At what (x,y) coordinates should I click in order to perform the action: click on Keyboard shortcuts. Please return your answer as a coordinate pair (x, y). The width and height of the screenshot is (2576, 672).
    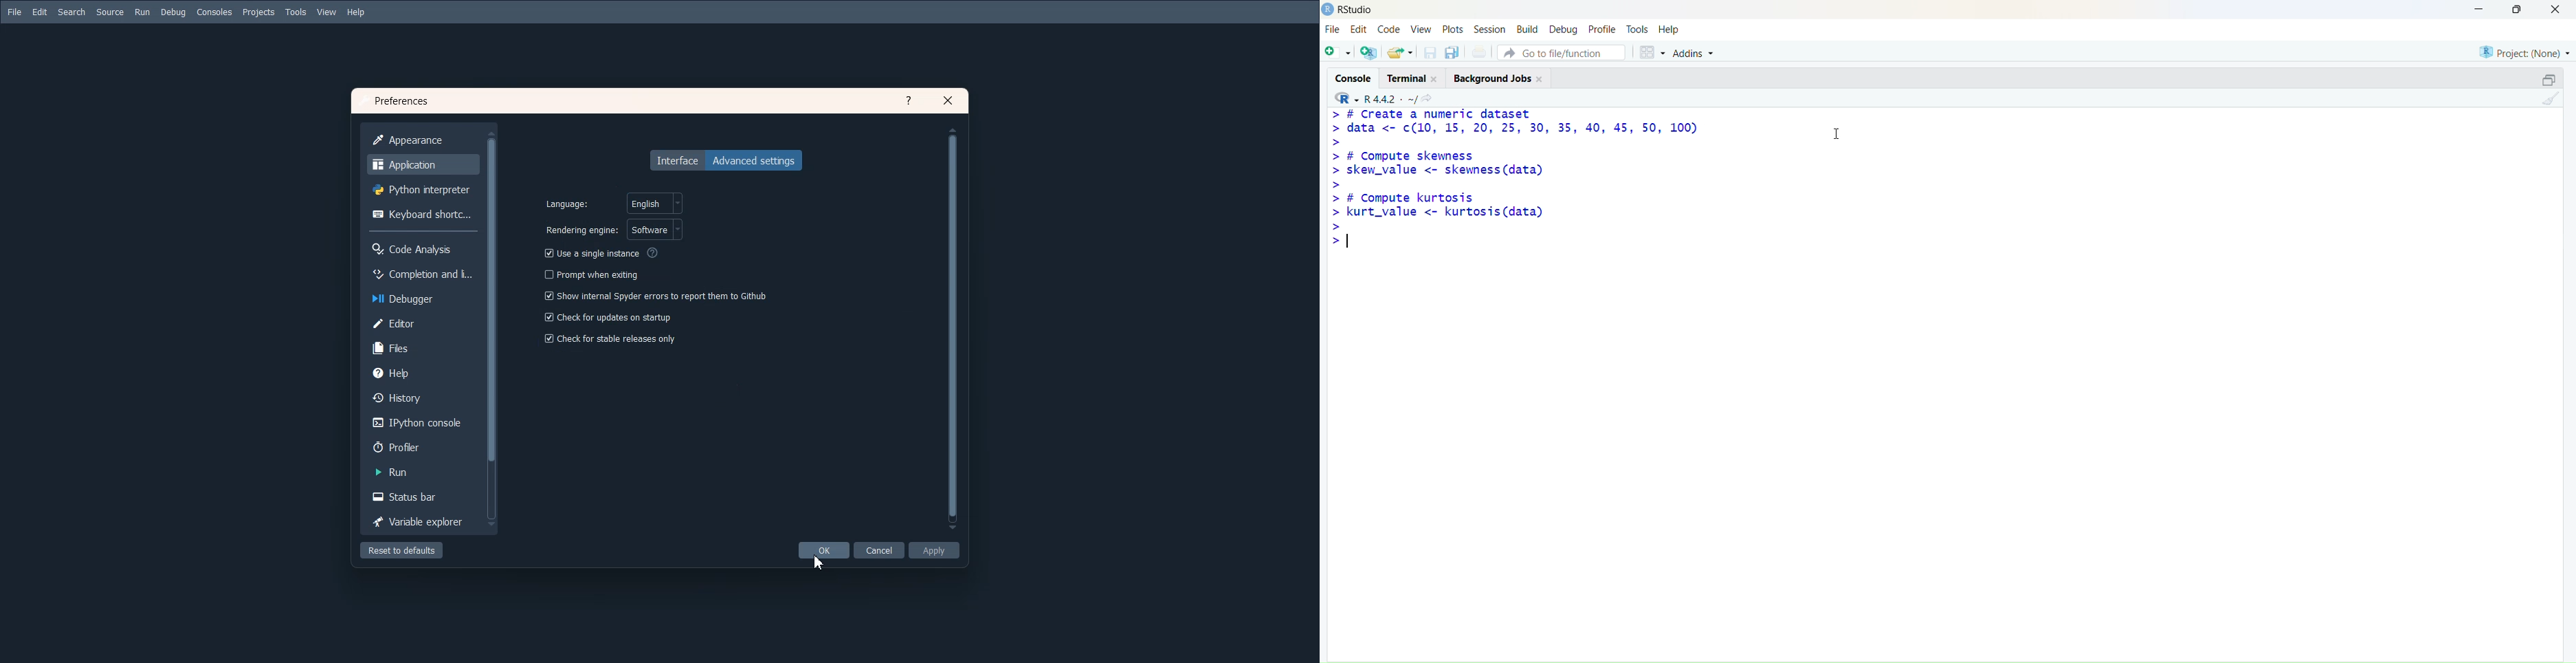
    Looking at the image, I should click on (420, 215).